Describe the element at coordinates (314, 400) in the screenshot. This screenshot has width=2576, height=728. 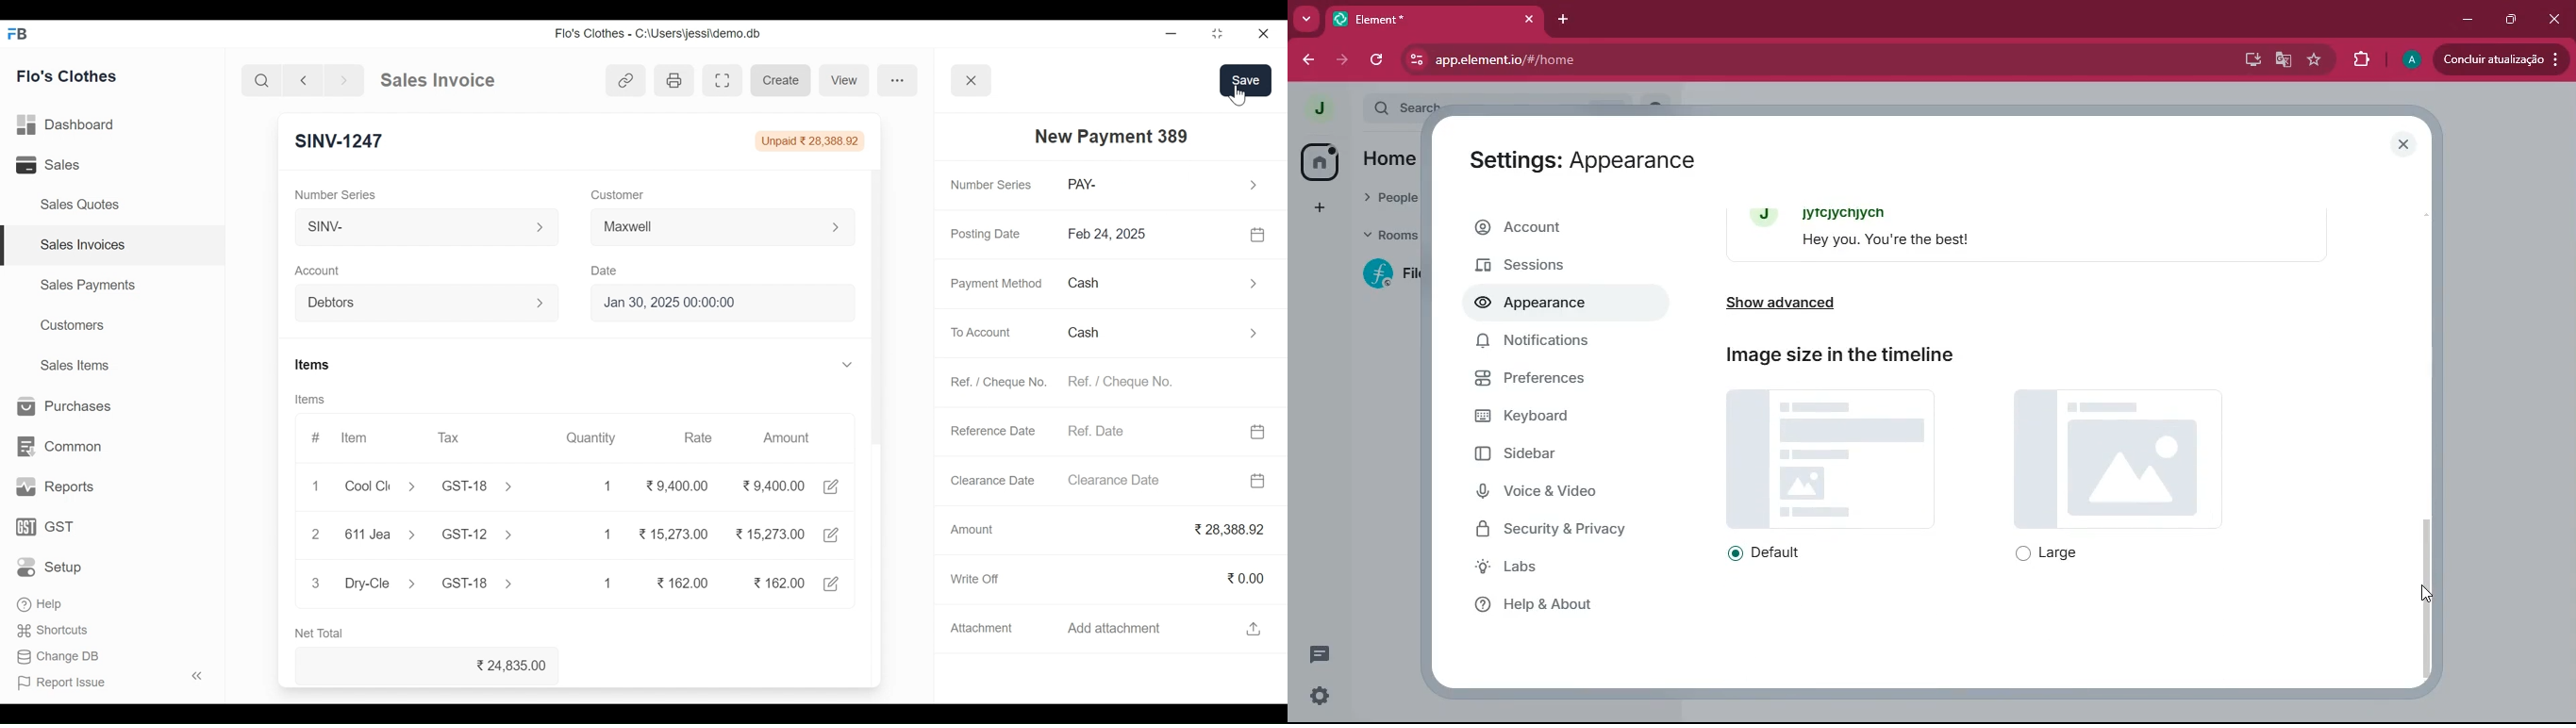
I see `Items` at that location.